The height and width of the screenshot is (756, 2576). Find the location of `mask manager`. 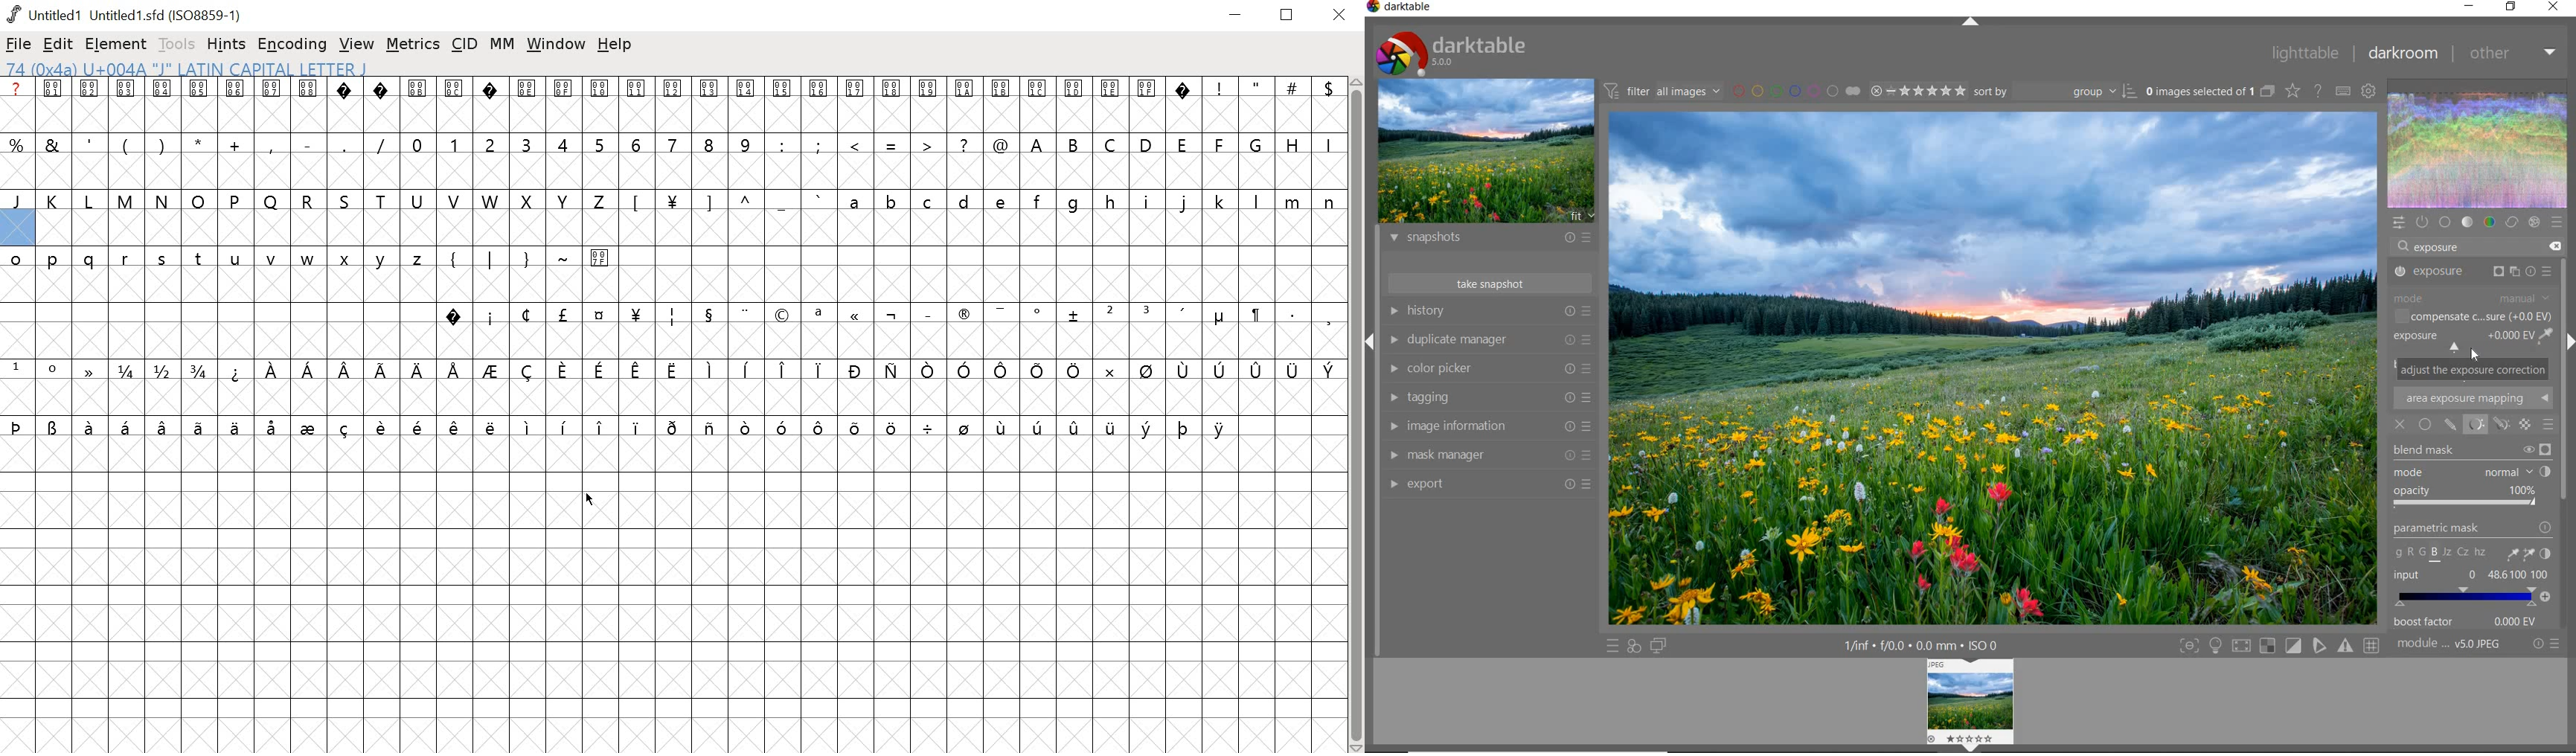

mask manager is located at coordinates (1488, 455).